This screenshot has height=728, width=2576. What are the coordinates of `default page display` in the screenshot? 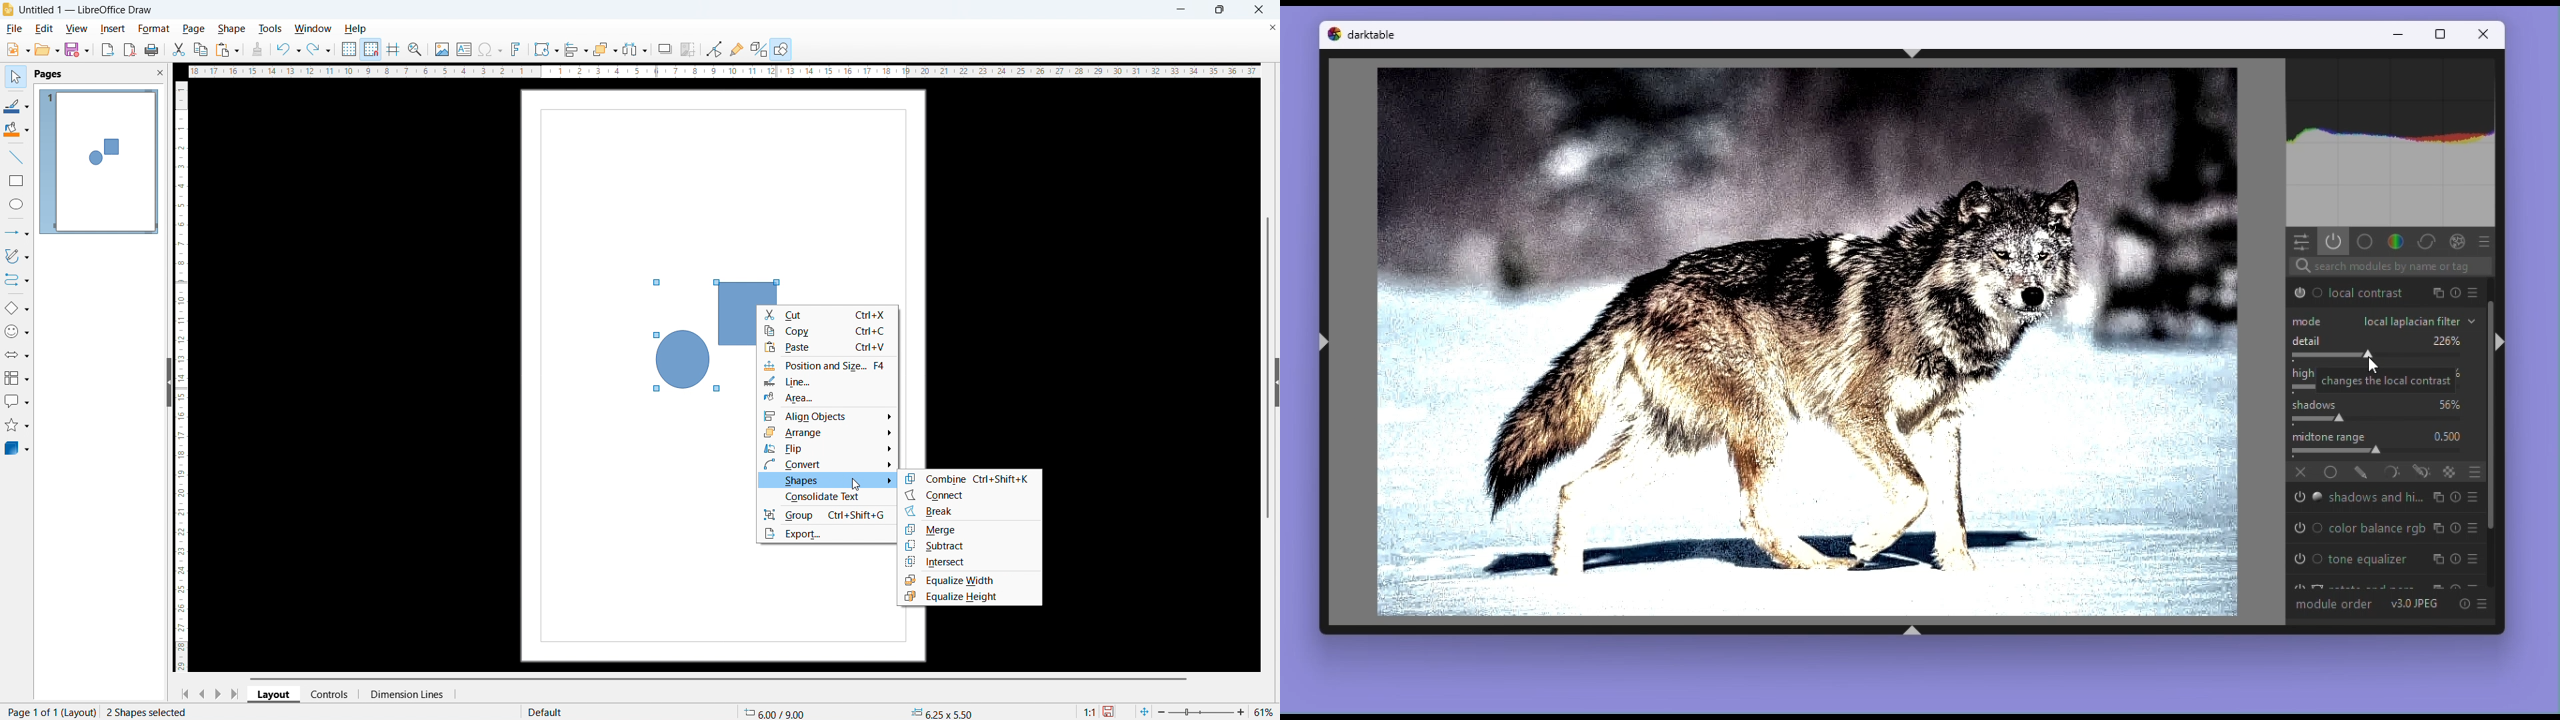 It's located at (544, 711).